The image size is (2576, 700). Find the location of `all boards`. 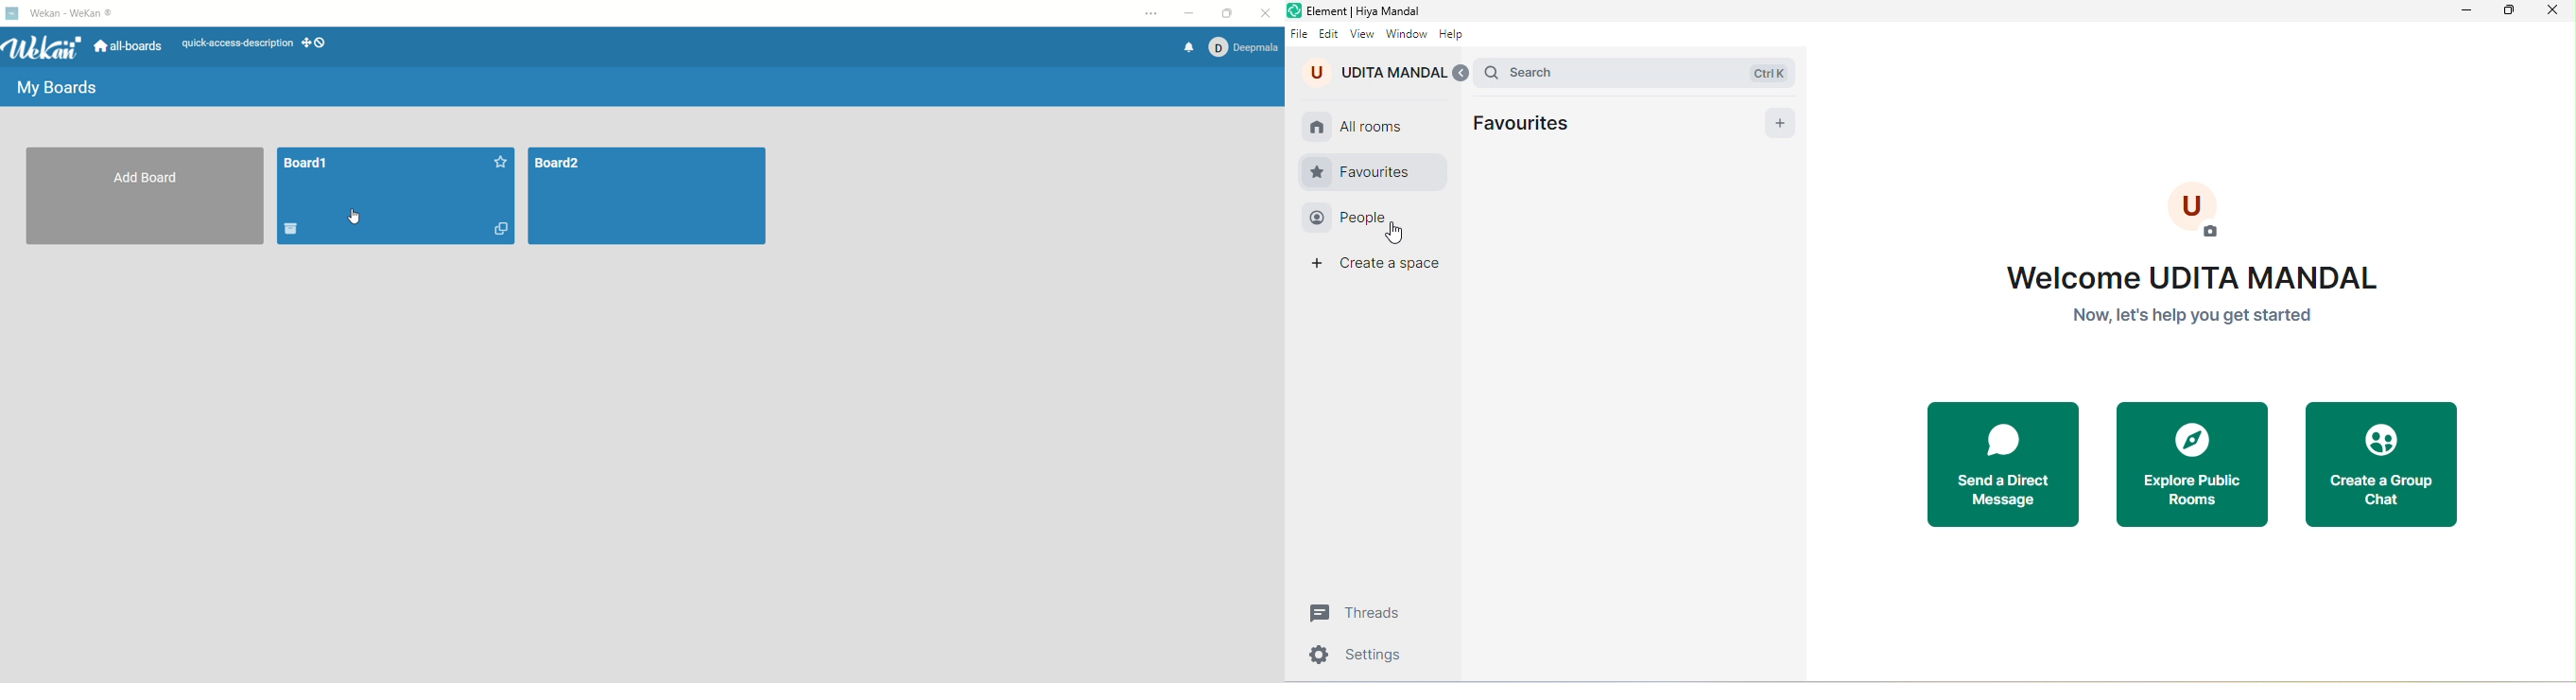

all boards is located at coordinates (125, 49).